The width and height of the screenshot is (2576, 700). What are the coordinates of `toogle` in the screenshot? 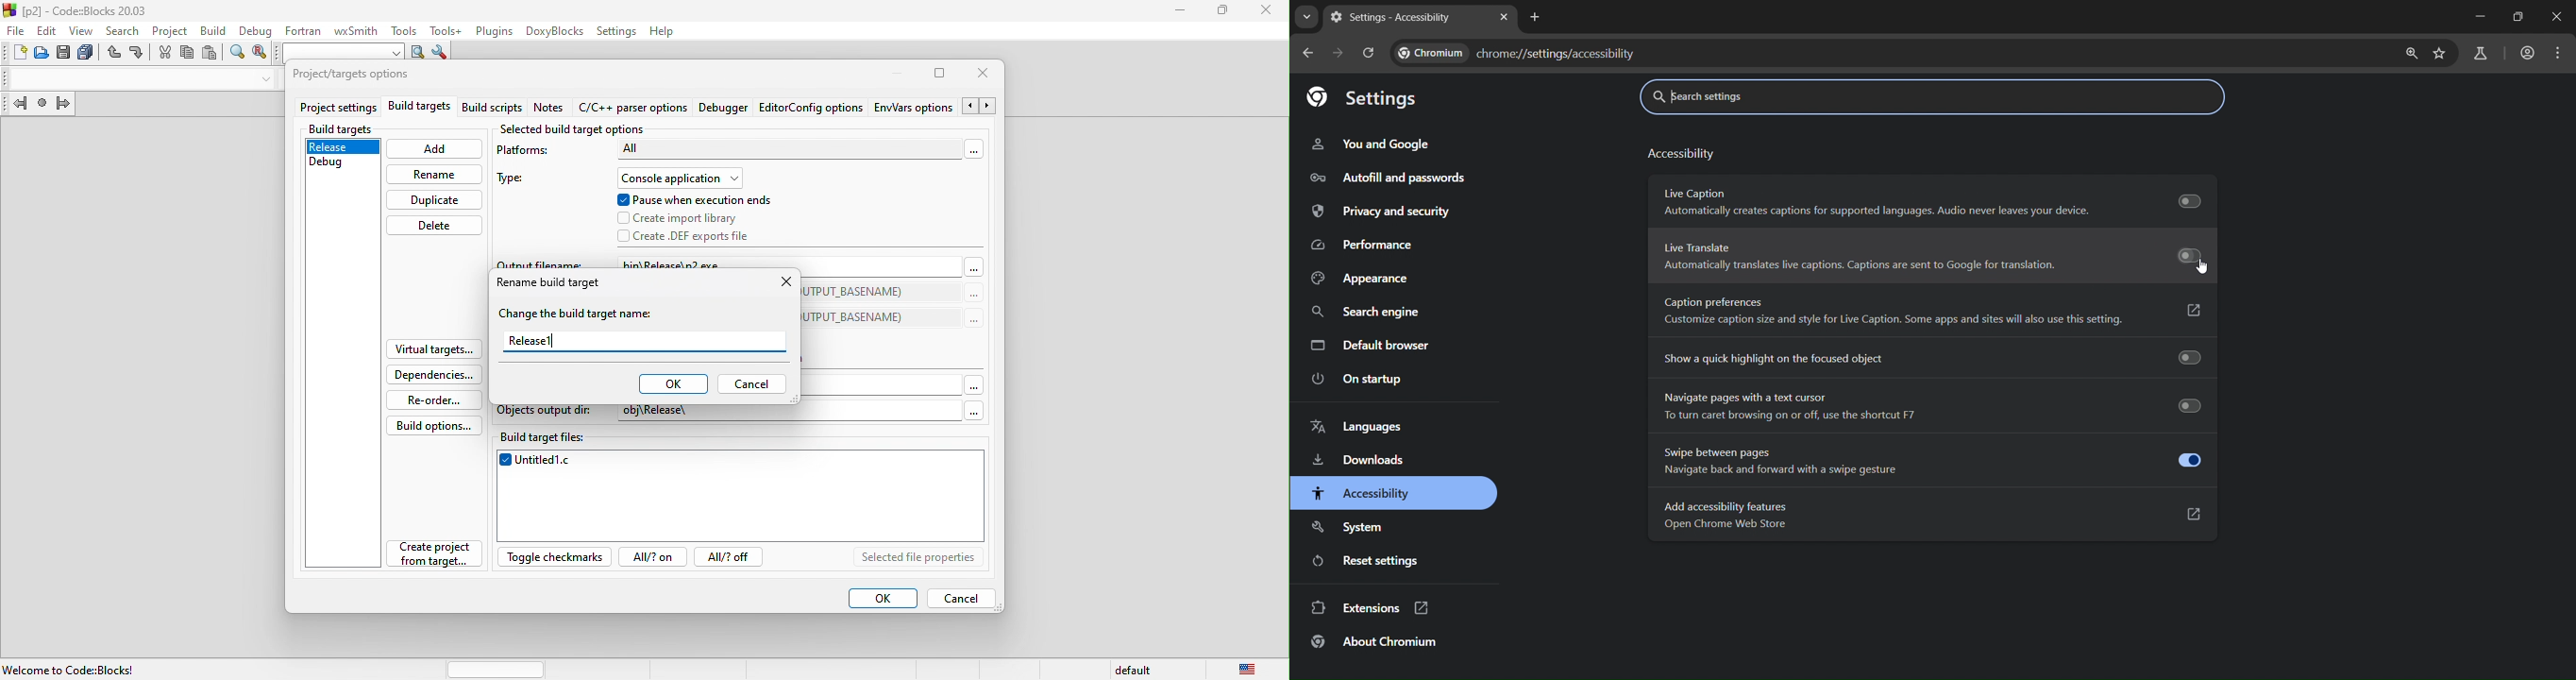 It's located at (2184, 358).